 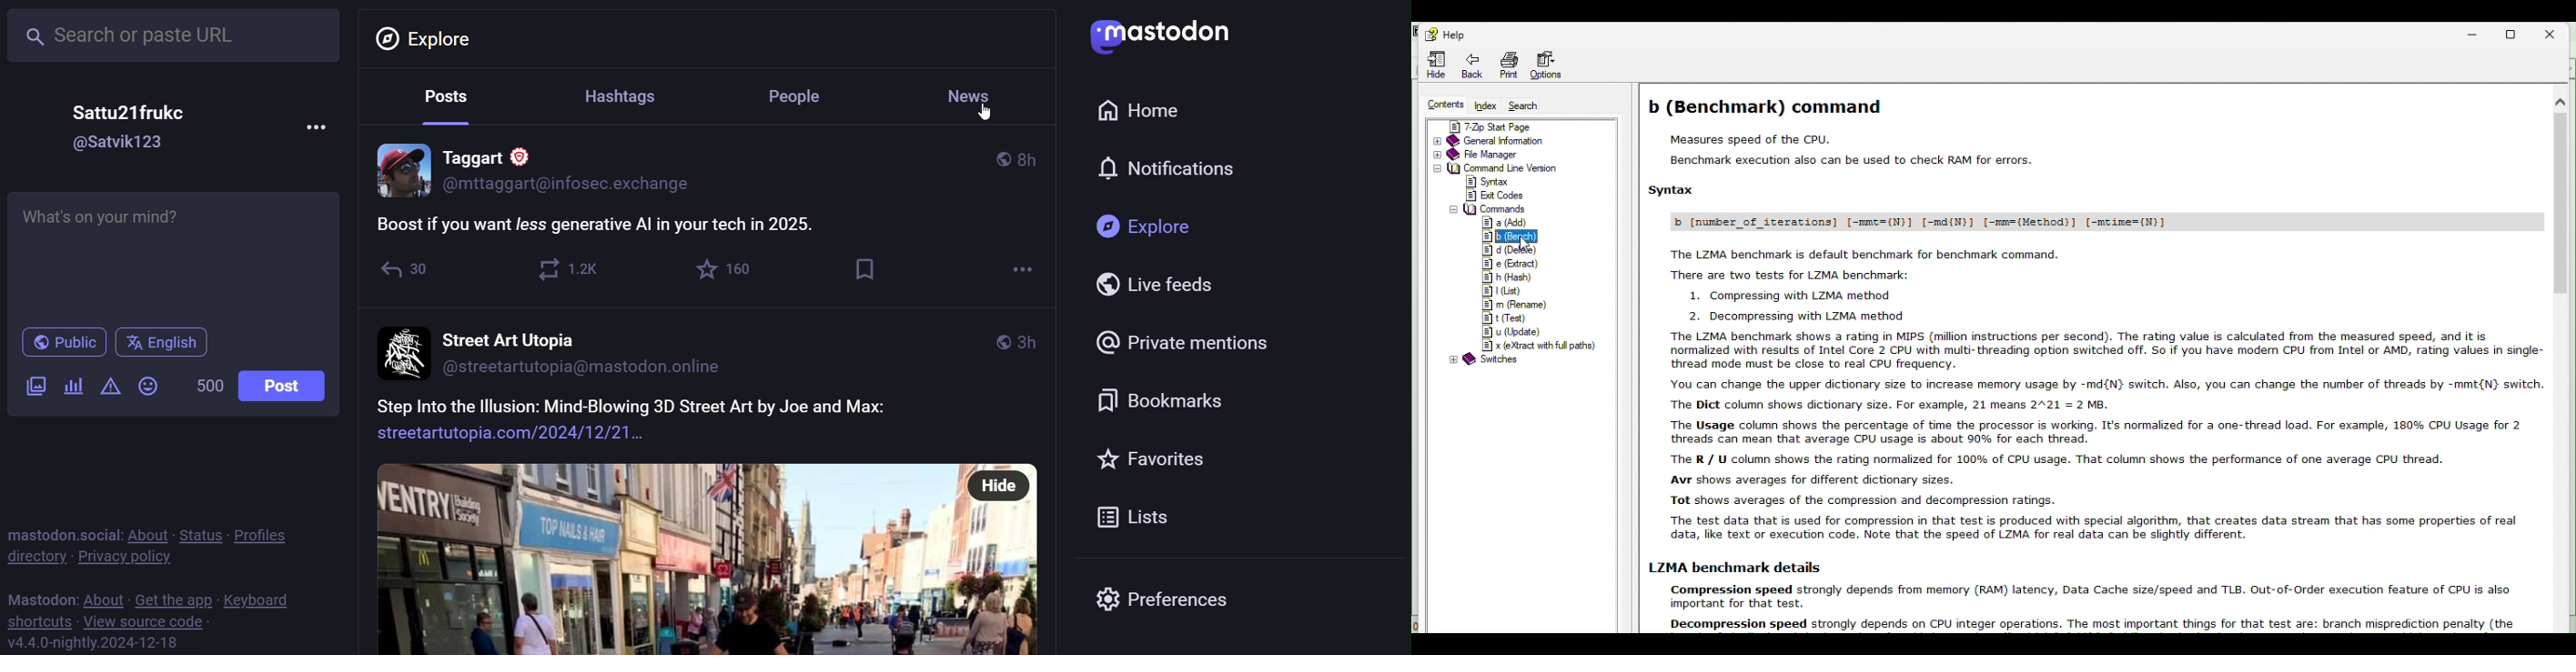 What do you see at coordinates (1446, 106) in the screenshot?
I see `Contents` at bounding box center [1446, 106].